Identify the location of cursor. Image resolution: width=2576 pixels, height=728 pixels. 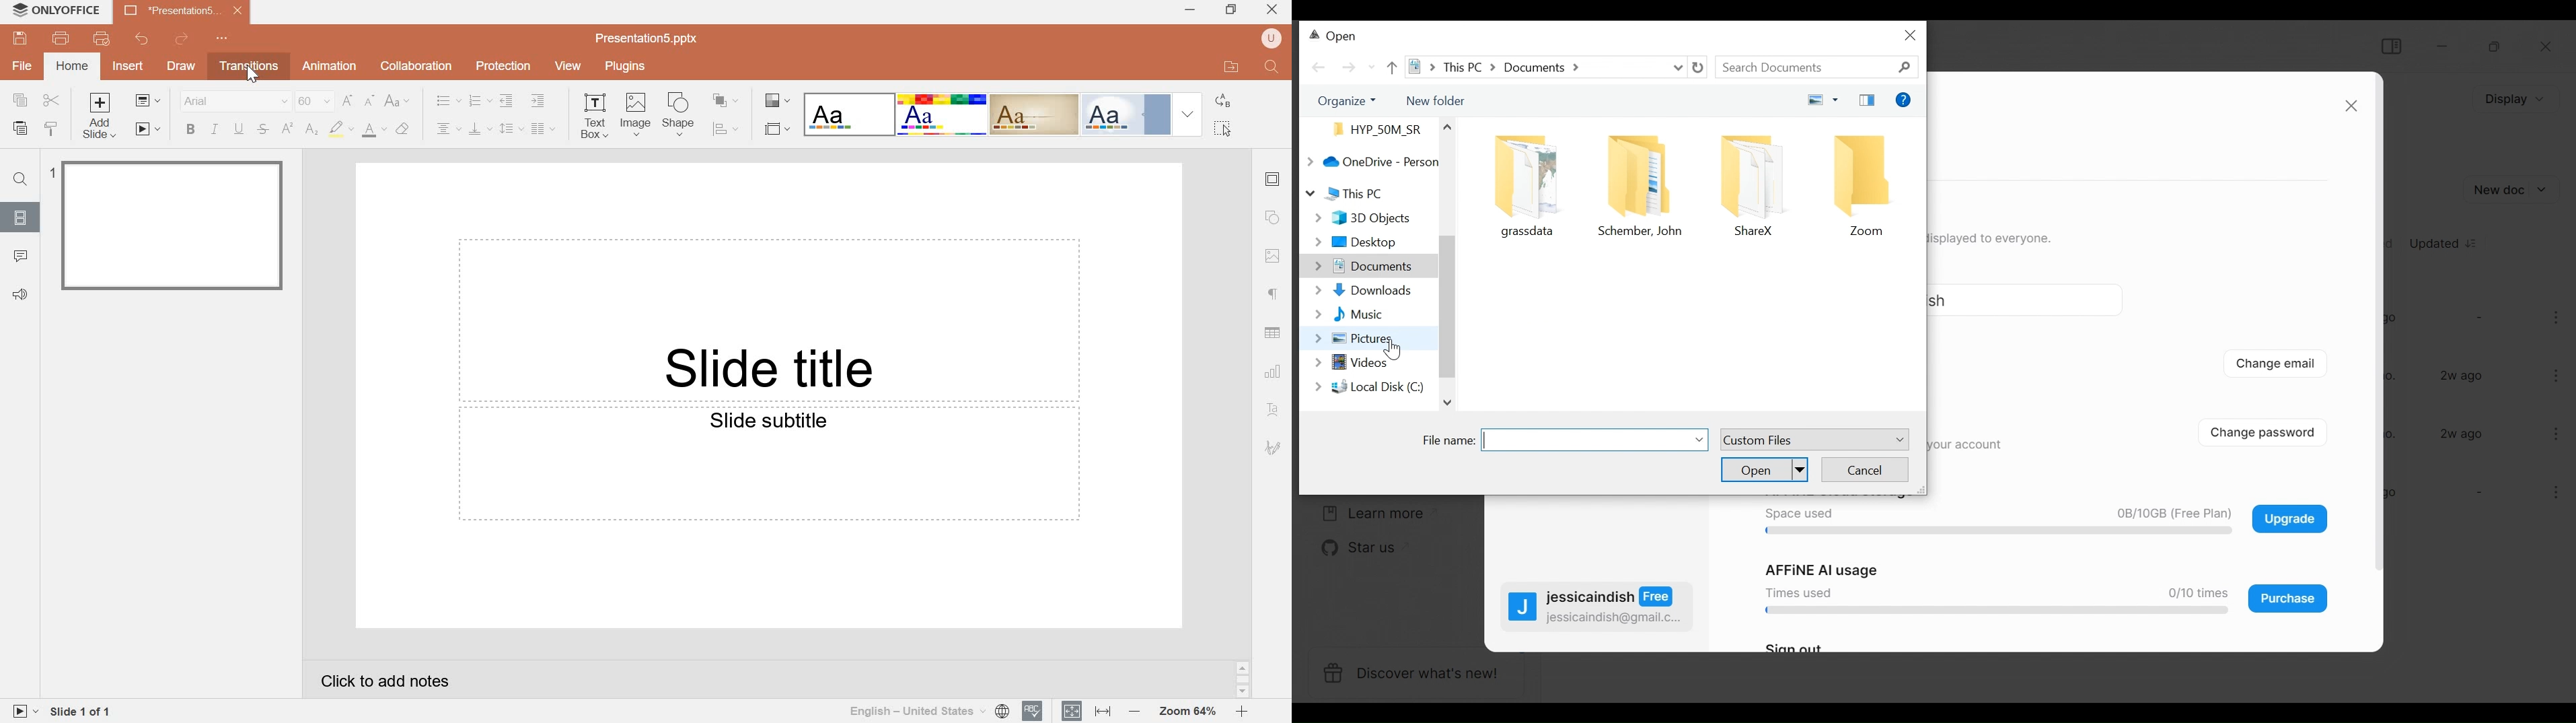
(252, 74).